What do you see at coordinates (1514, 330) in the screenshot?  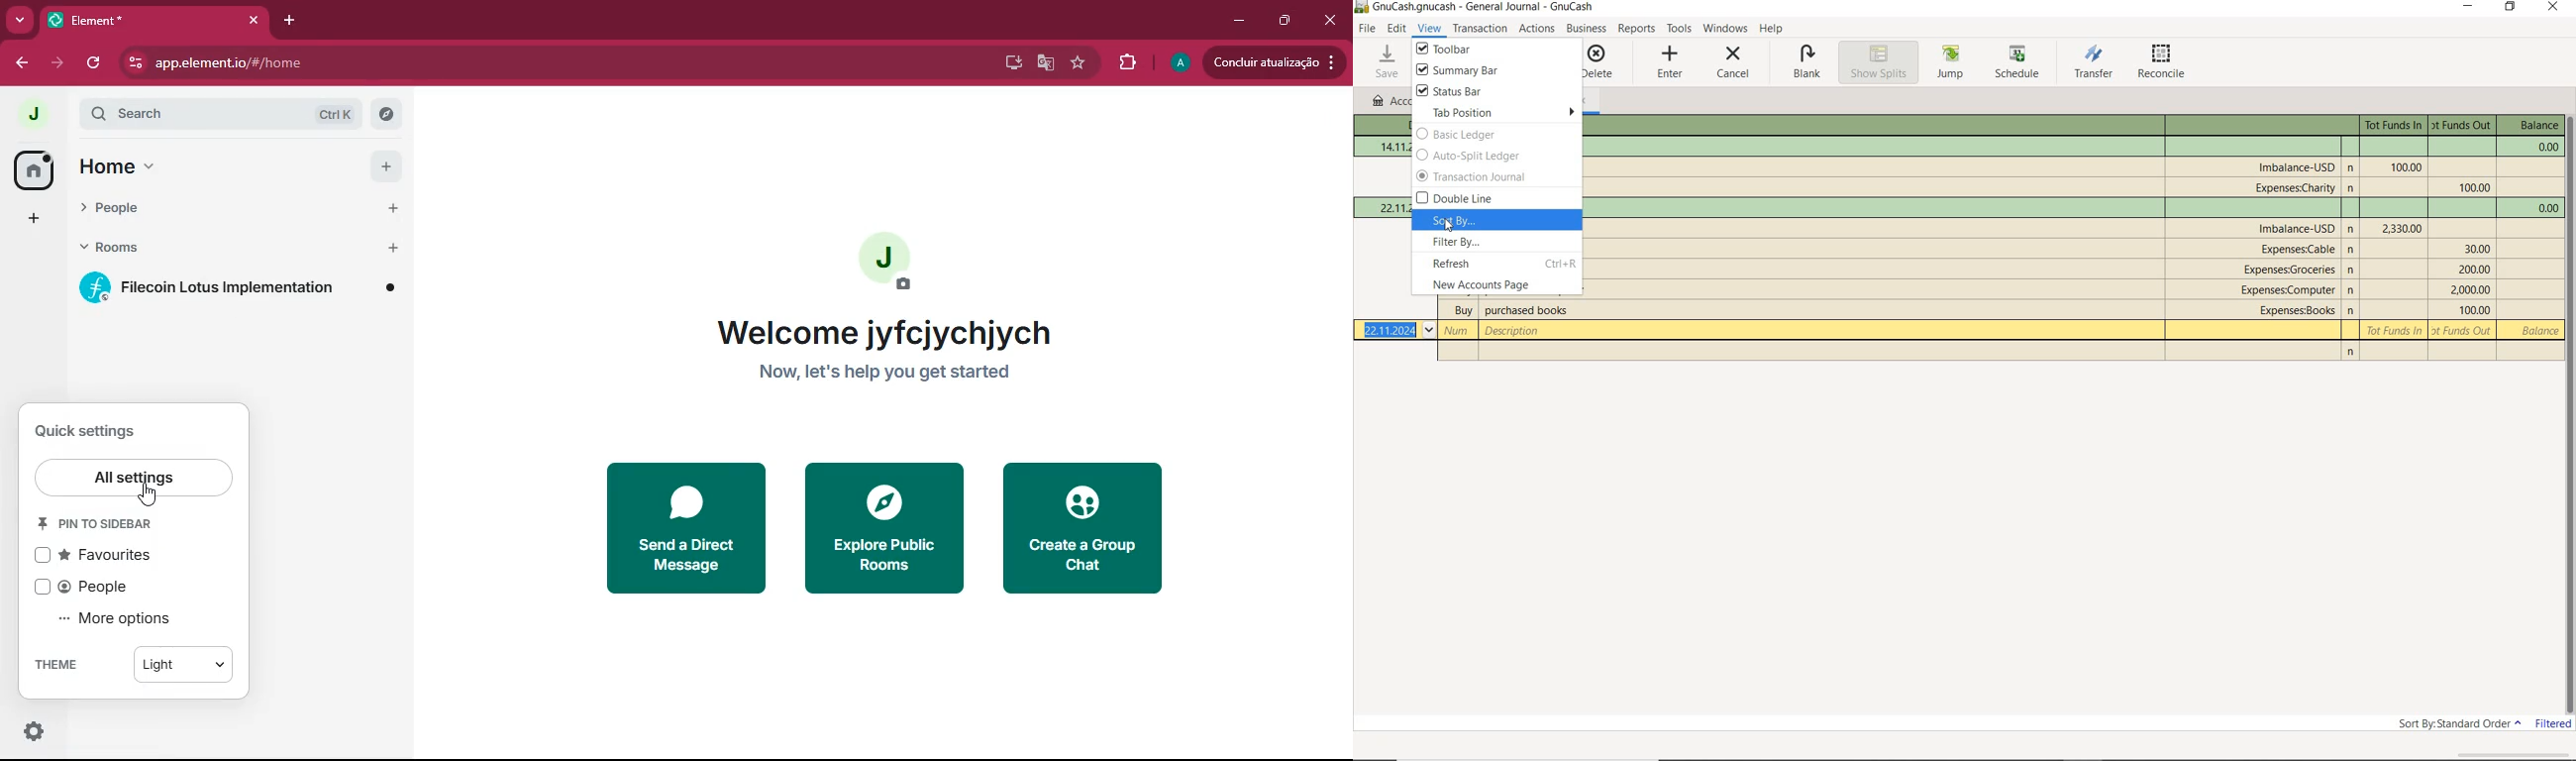 I see `description` at bounding box center [1514, 330].